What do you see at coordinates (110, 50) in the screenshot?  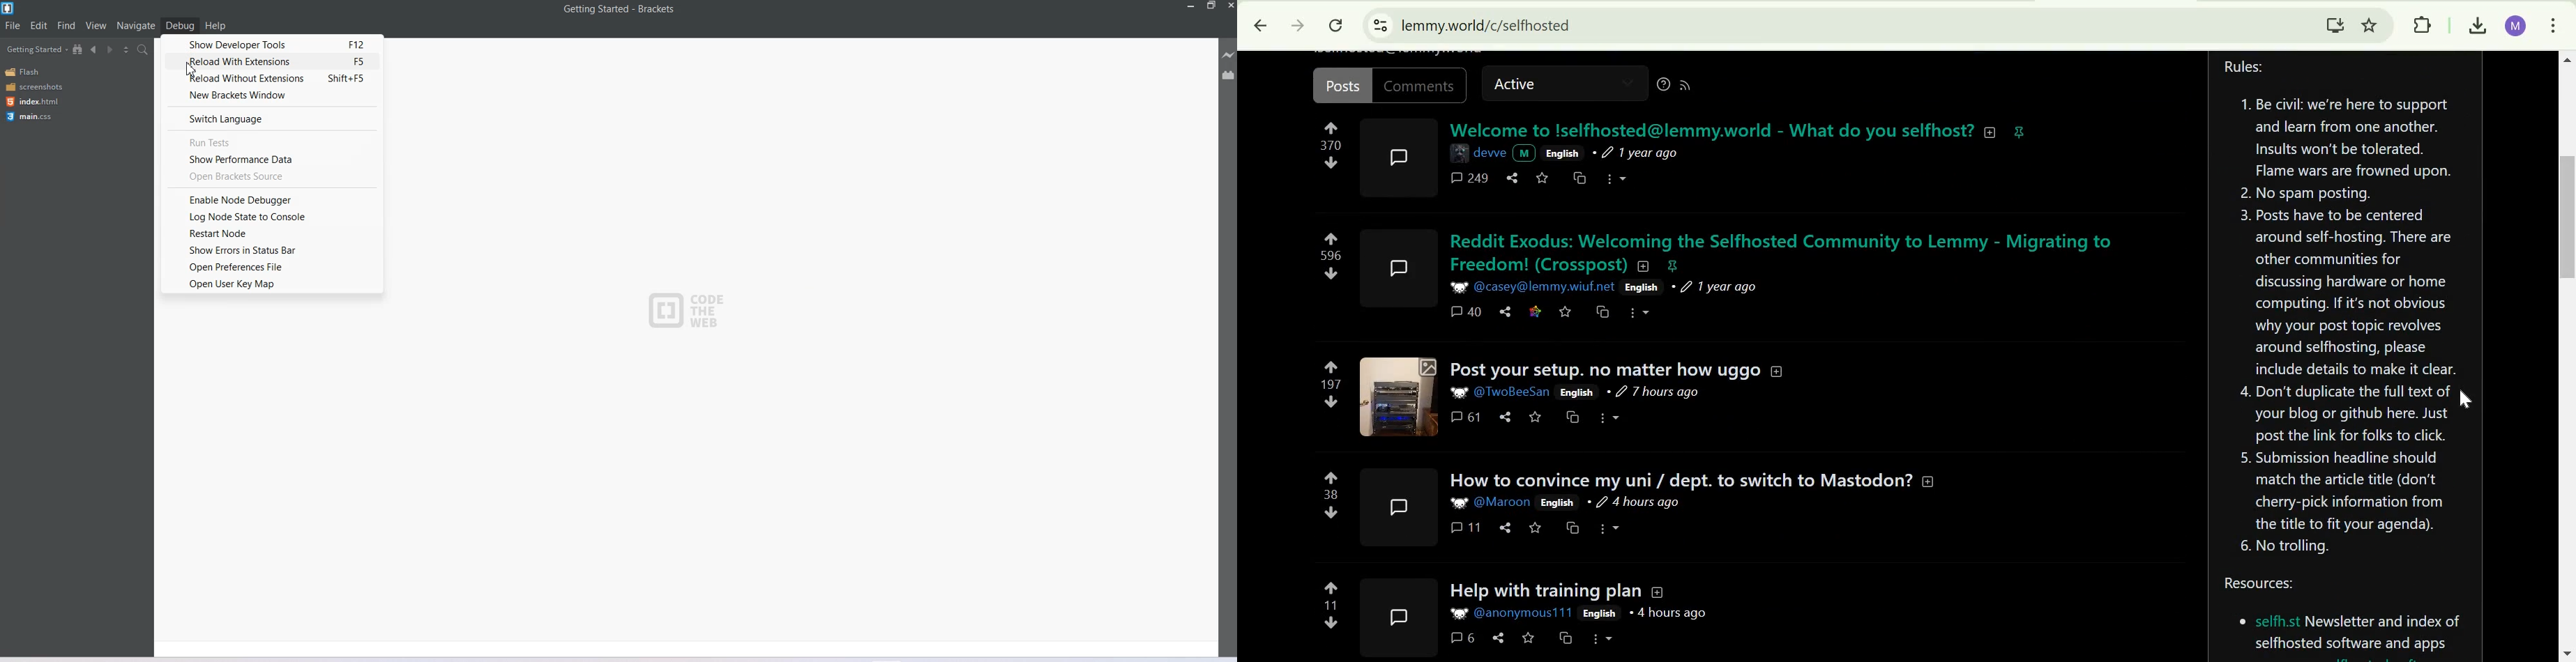 I see `Navigate Forwards` at bounding box center [110, 50].